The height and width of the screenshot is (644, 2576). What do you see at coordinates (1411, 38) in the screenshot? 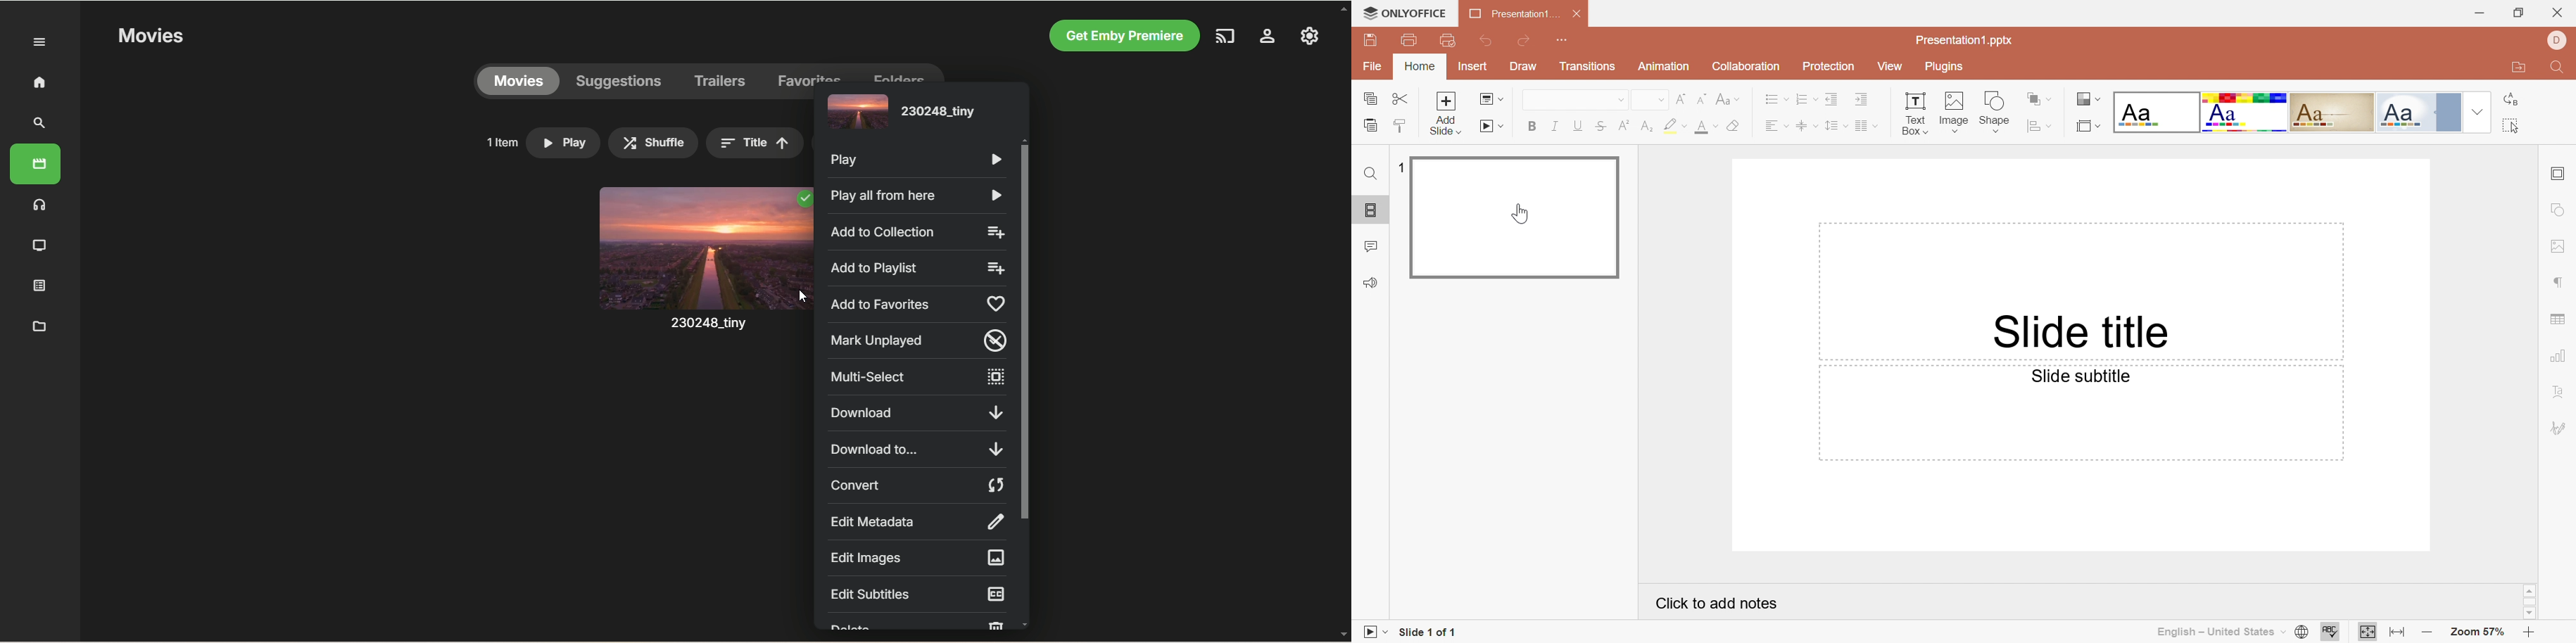
I see `Print` at bounding box center [1411, 38].